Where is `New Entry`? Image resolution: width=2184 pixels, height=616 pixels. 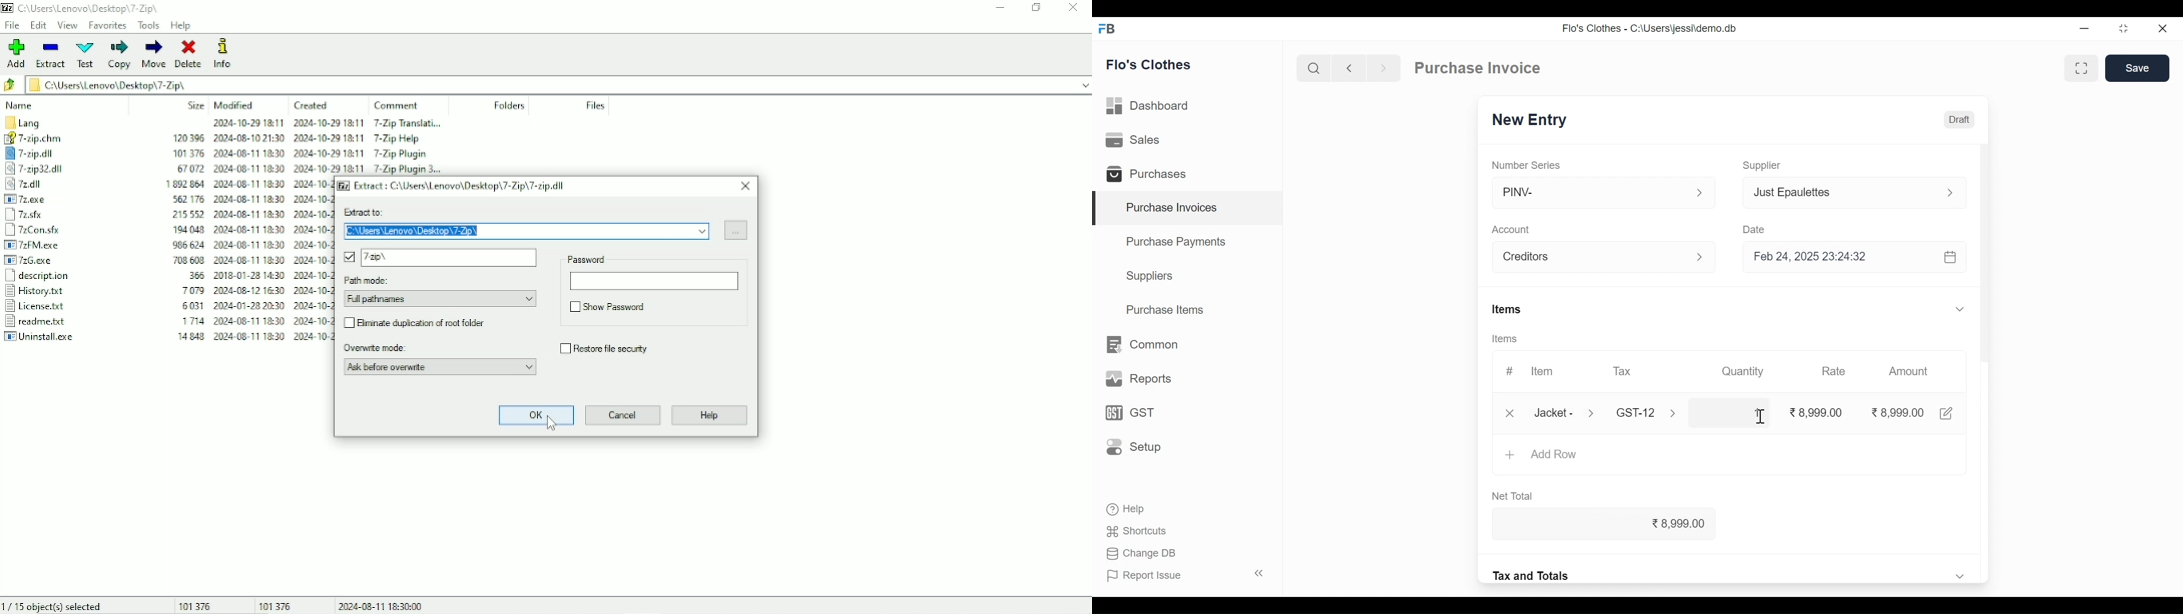 New Entry is located at coordinates (1531, 120).